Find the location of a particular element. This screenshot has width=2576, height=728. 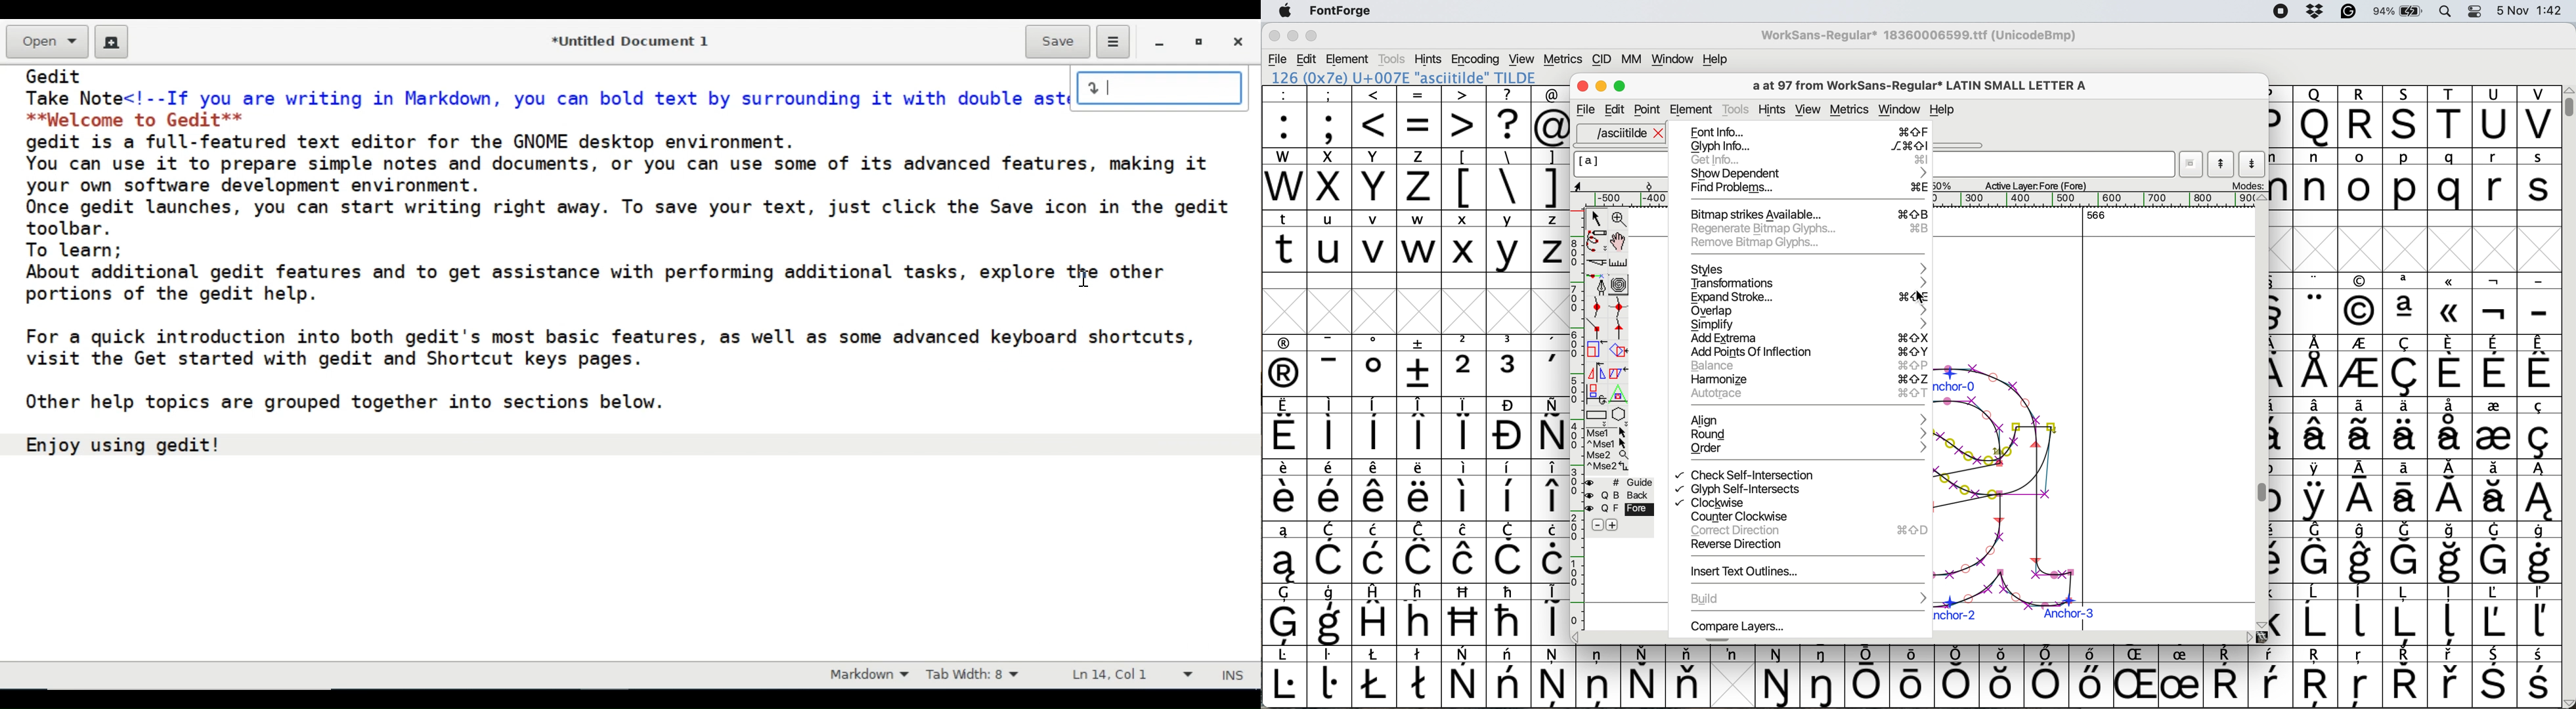

star or polygon is located at coordinates (1619, 414).